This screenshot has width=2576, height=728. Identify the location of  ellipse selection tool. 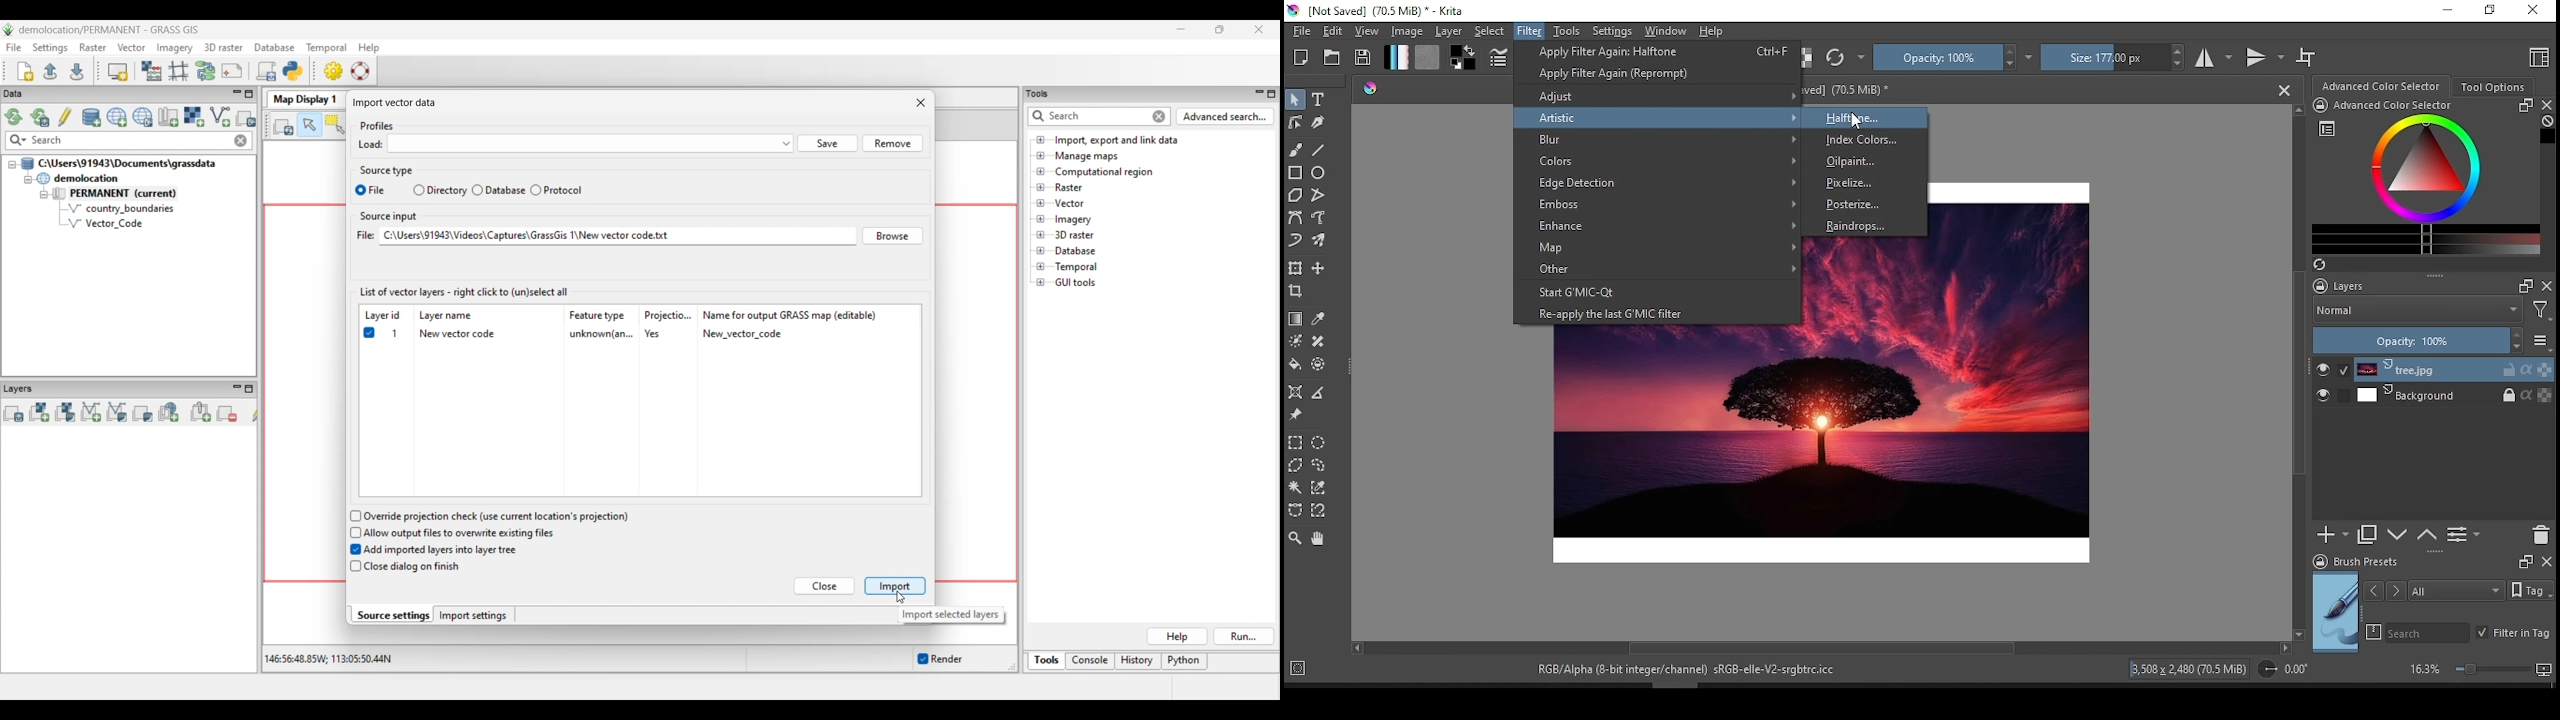
(1318, 442).